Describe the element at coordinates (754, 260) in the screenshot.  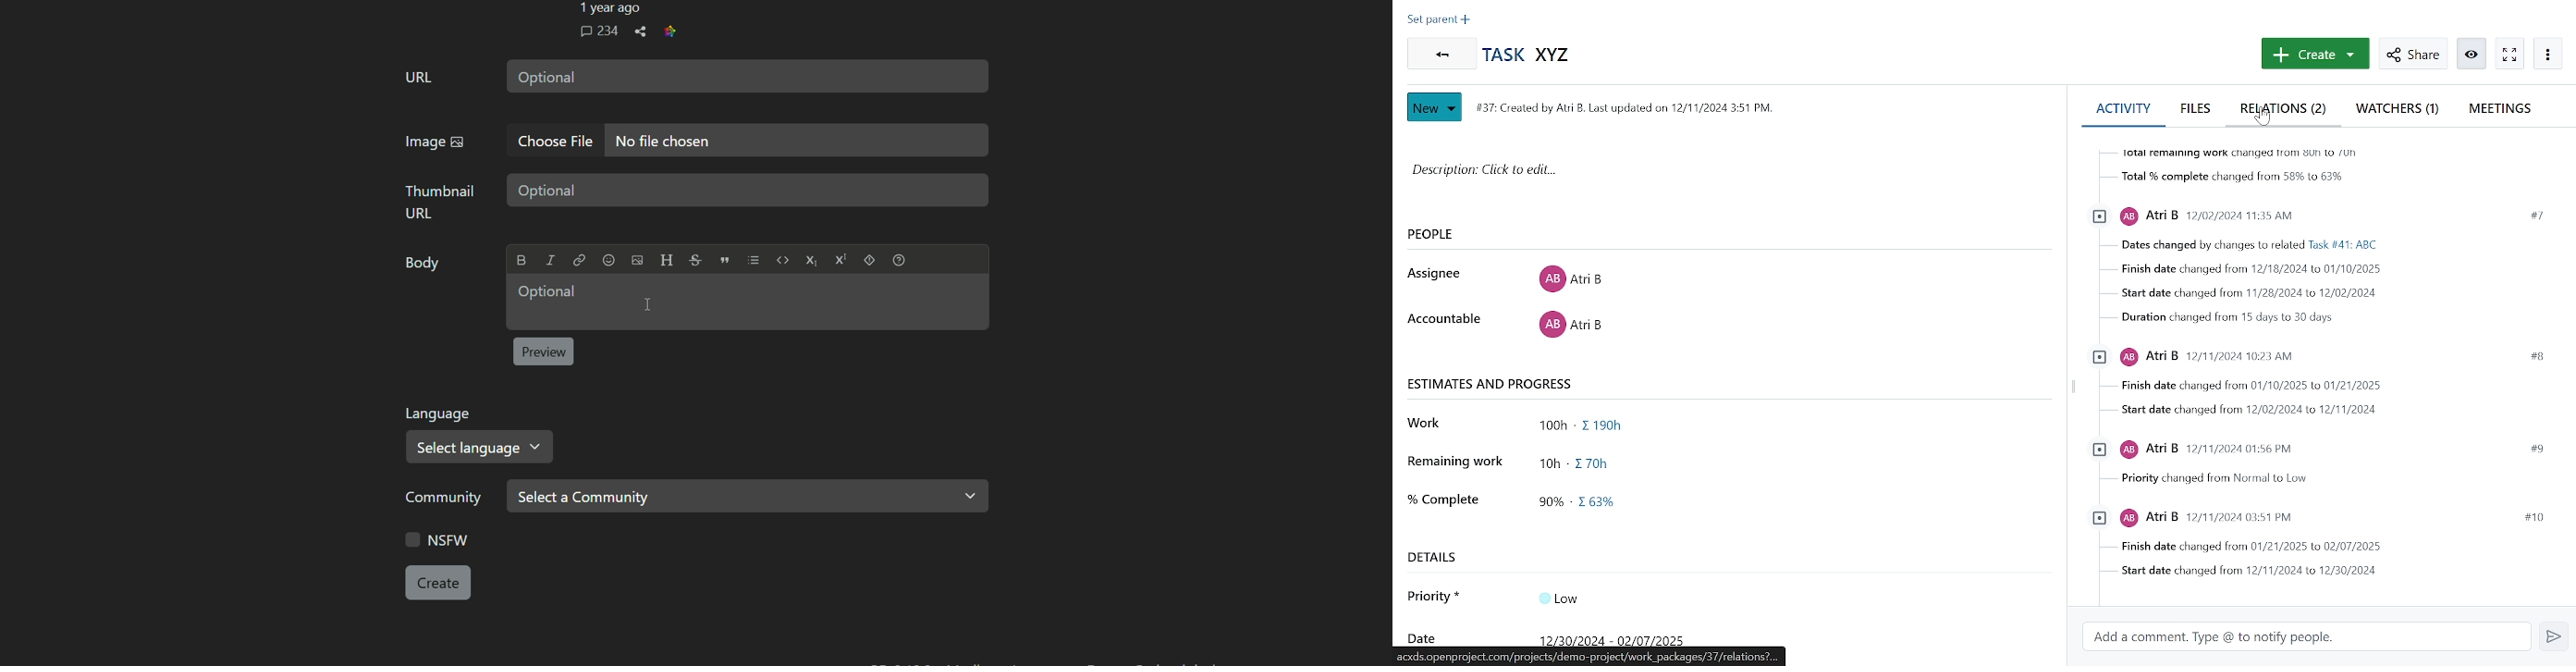
I see `List` at that location.